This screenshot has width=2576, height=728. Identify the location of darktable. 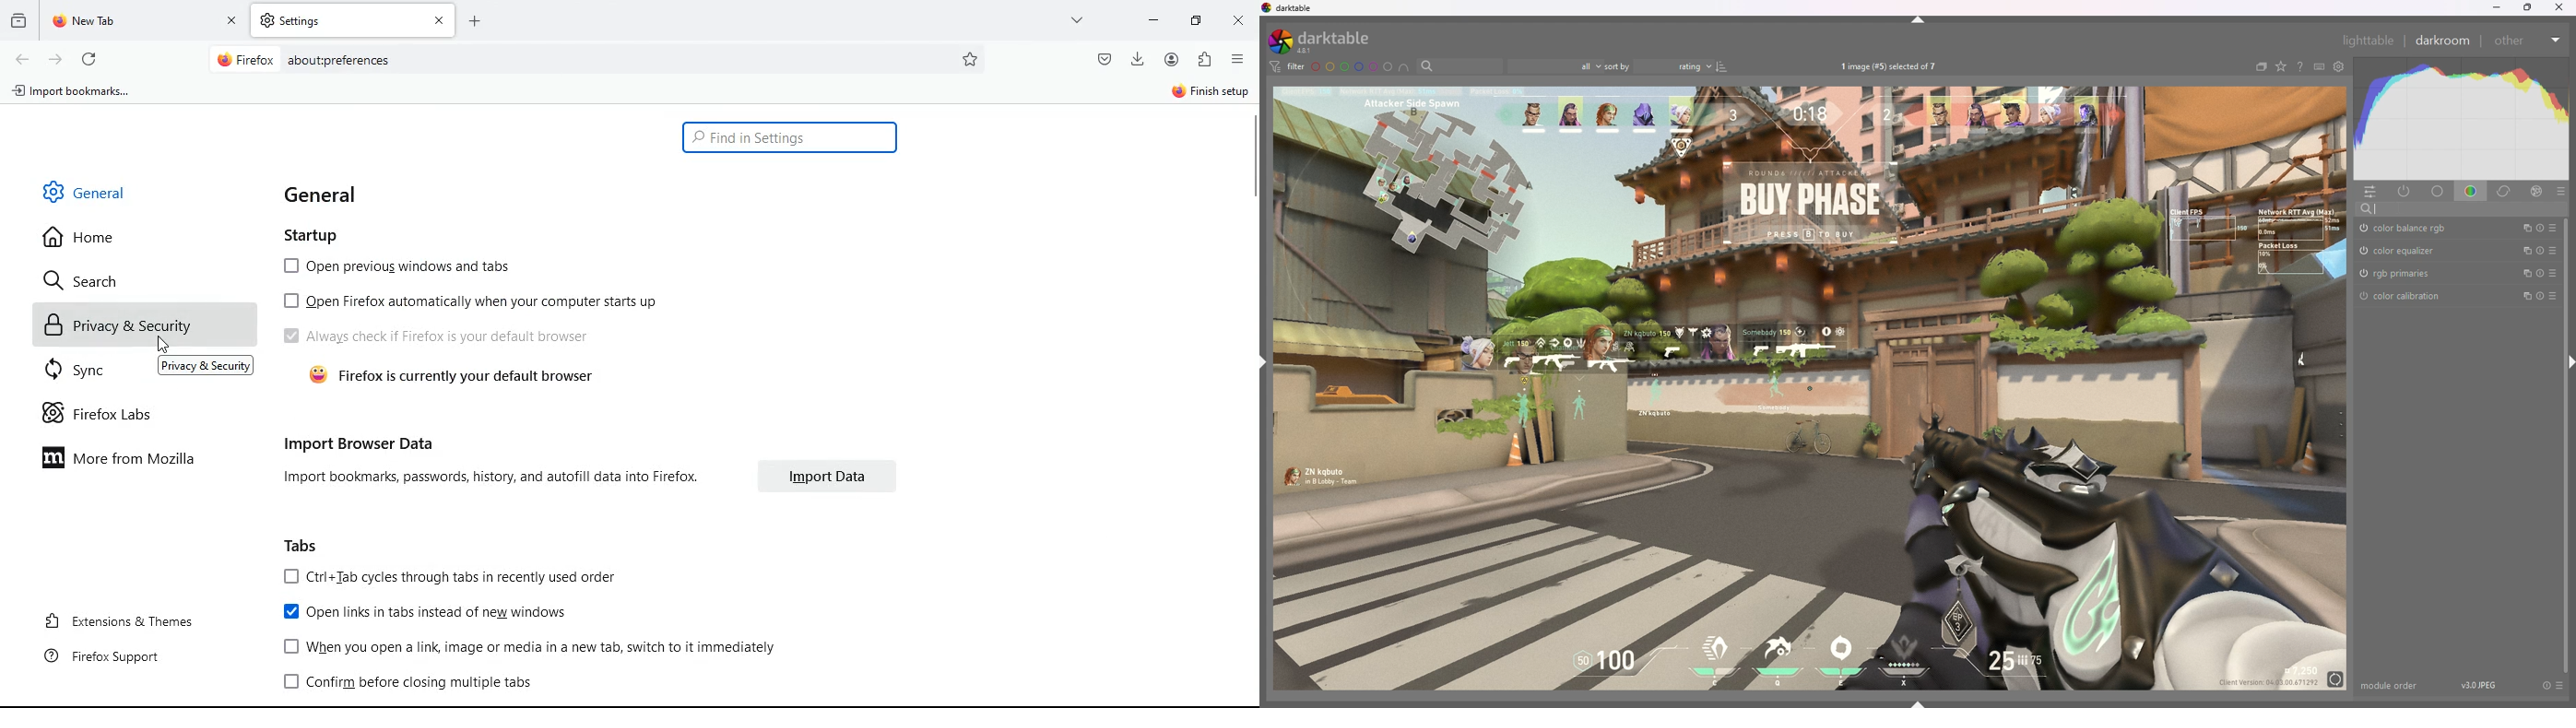
(1325, 40).